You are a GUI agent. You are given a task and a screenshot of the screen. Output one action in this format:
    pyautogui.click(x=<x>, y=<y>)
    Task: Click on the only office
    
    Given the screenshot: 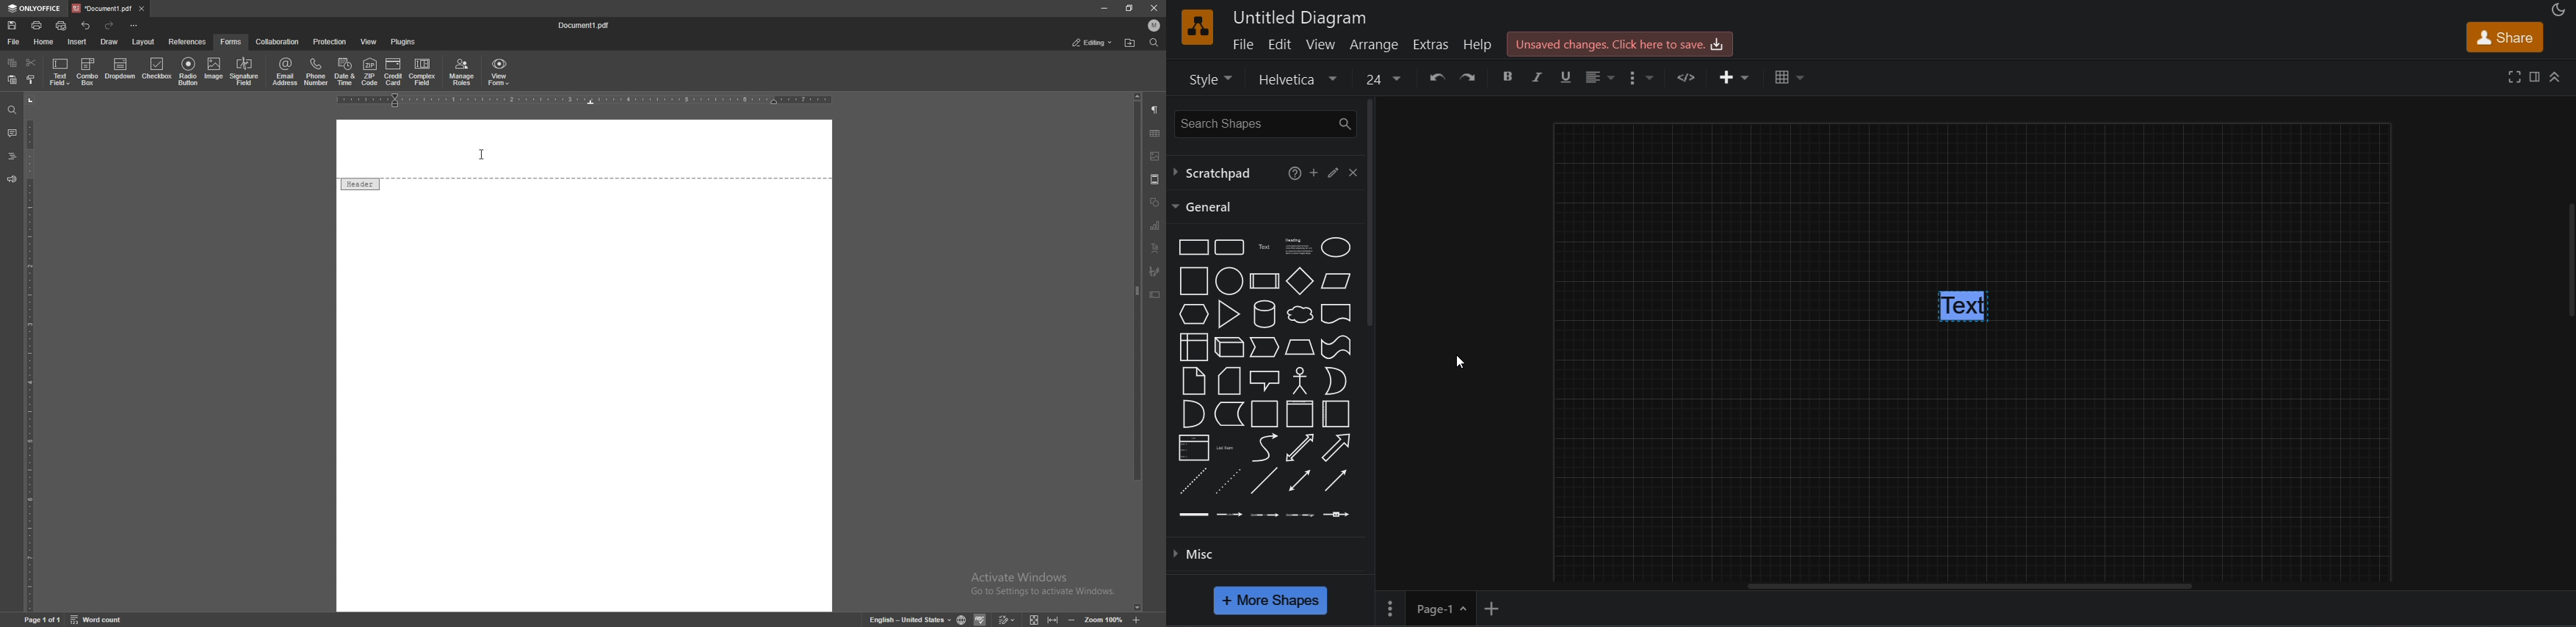 What is the action you would take?
    pyautogui.click(x=35, y=7)
    